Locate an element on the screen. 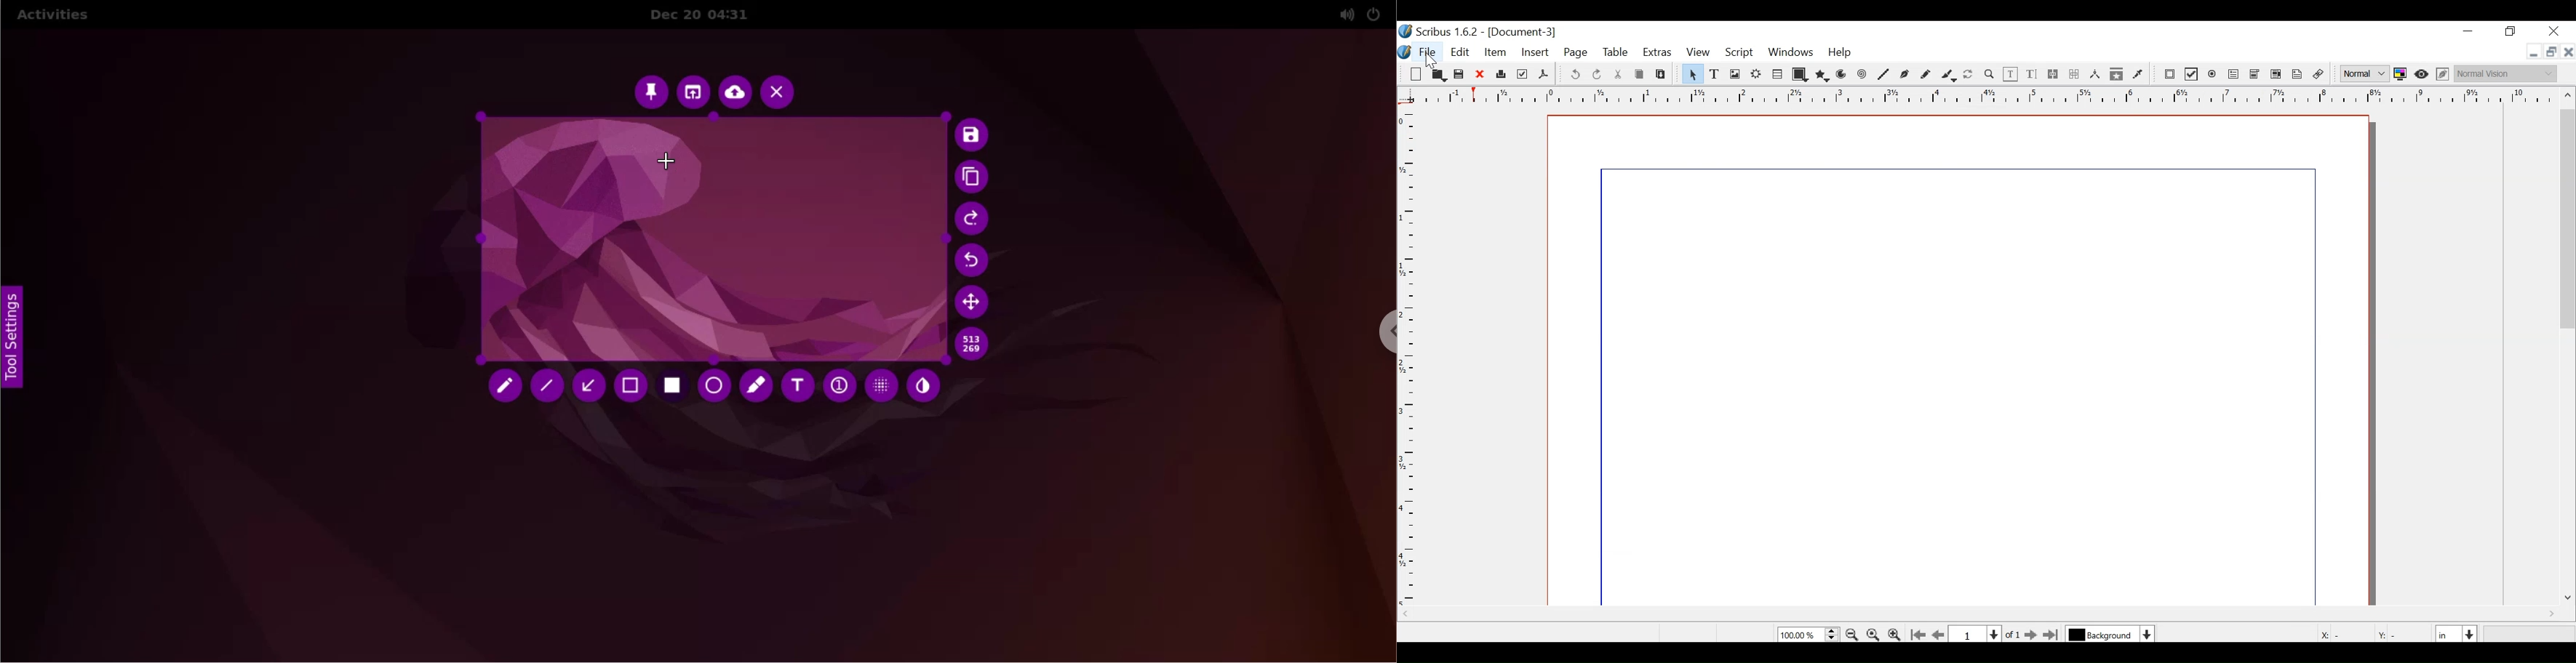  Table is located at coordinates (1778, 74).